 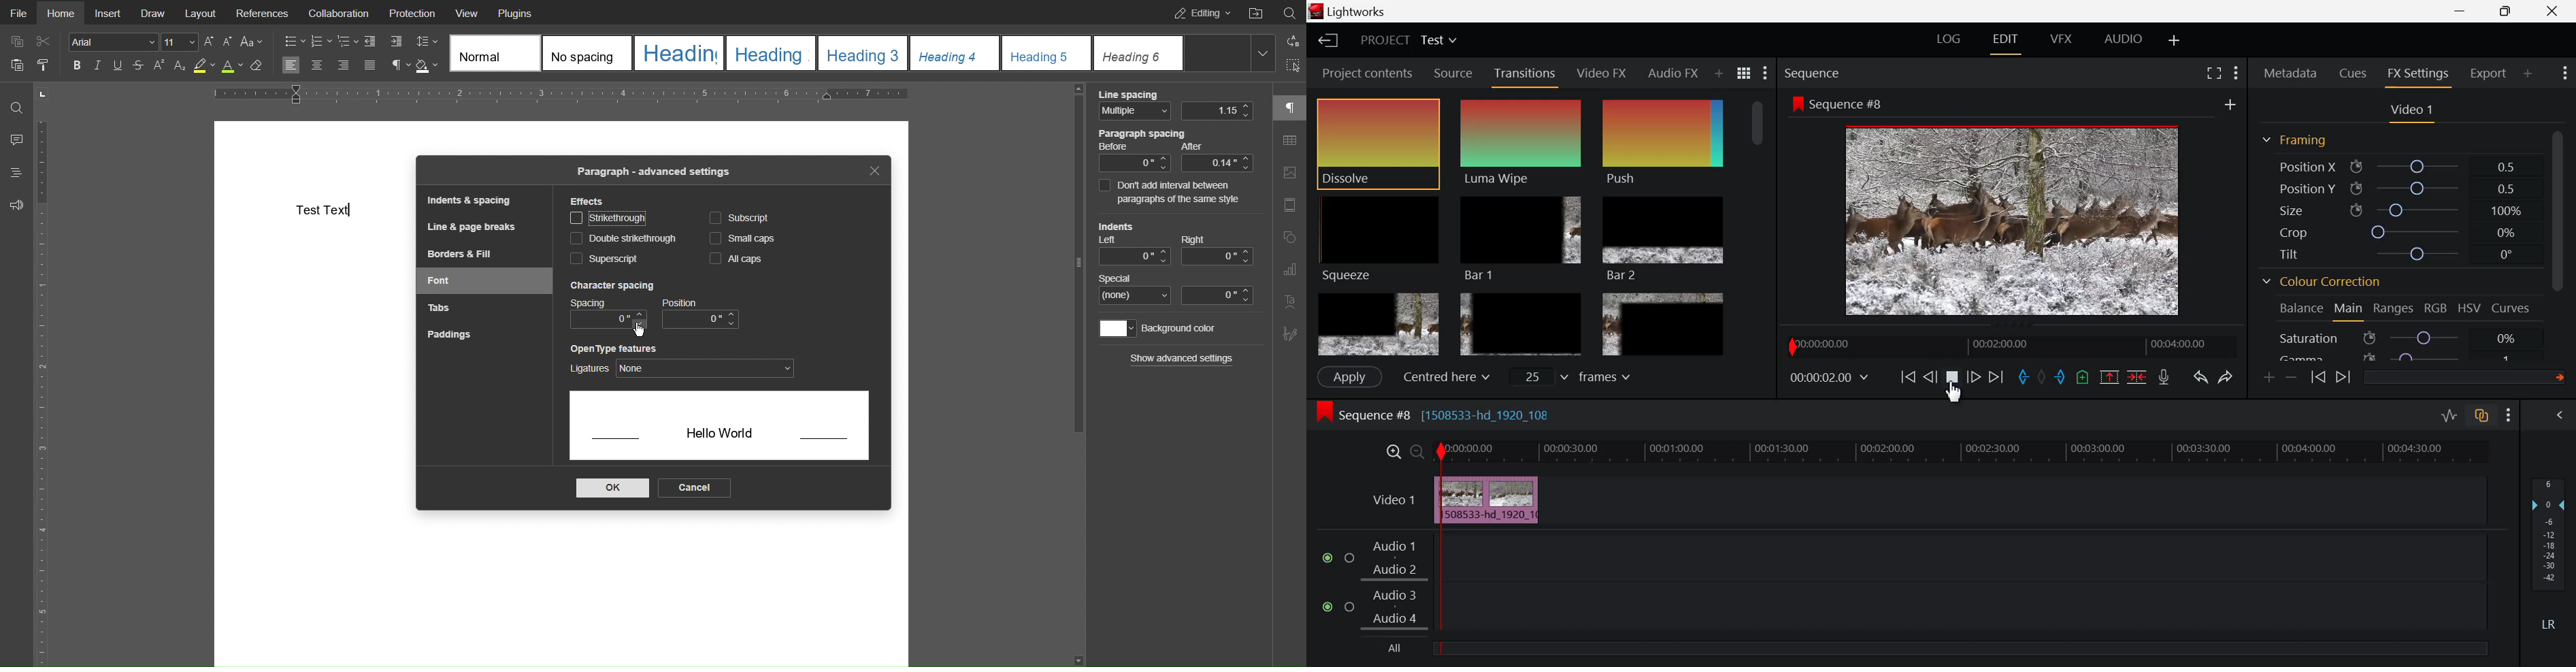 What do you see at coordinates (426, 40) in the screenshot?
I see `Line Spacing` at bounding box center [426, 40].